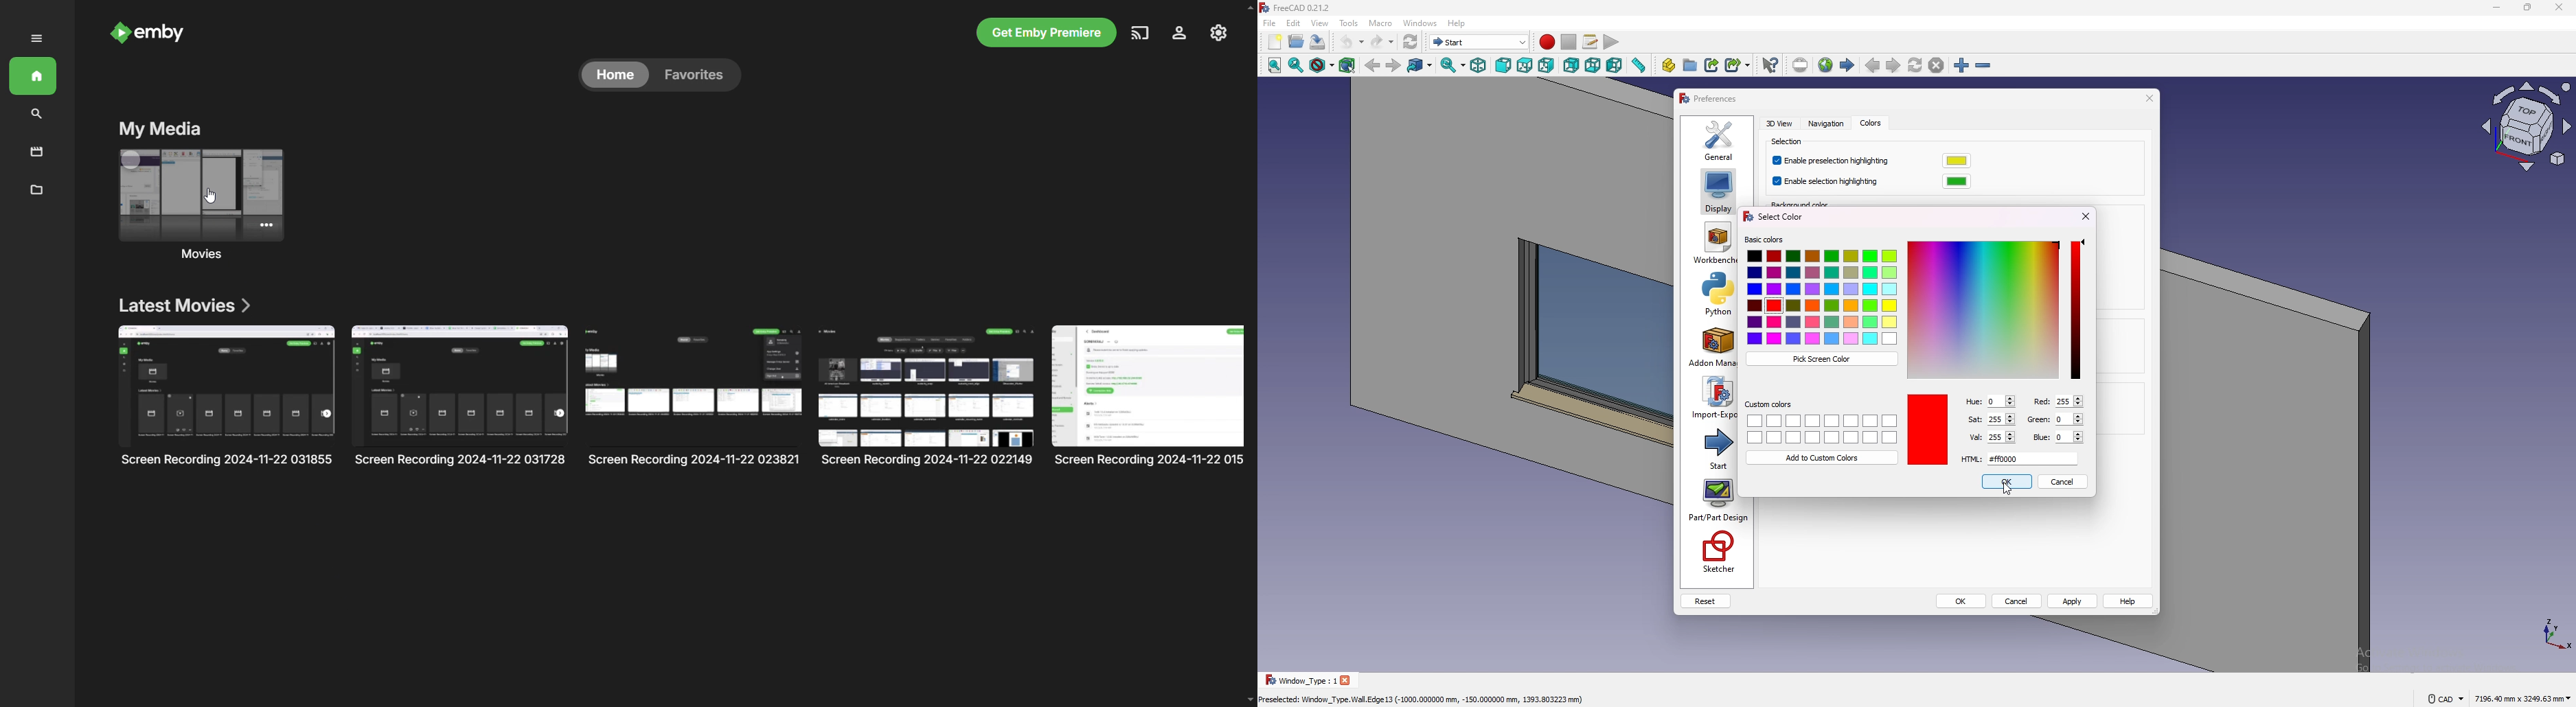  Describe the element at coordinates (2037, 420) in the screenshot. I see `Green:` at that location.